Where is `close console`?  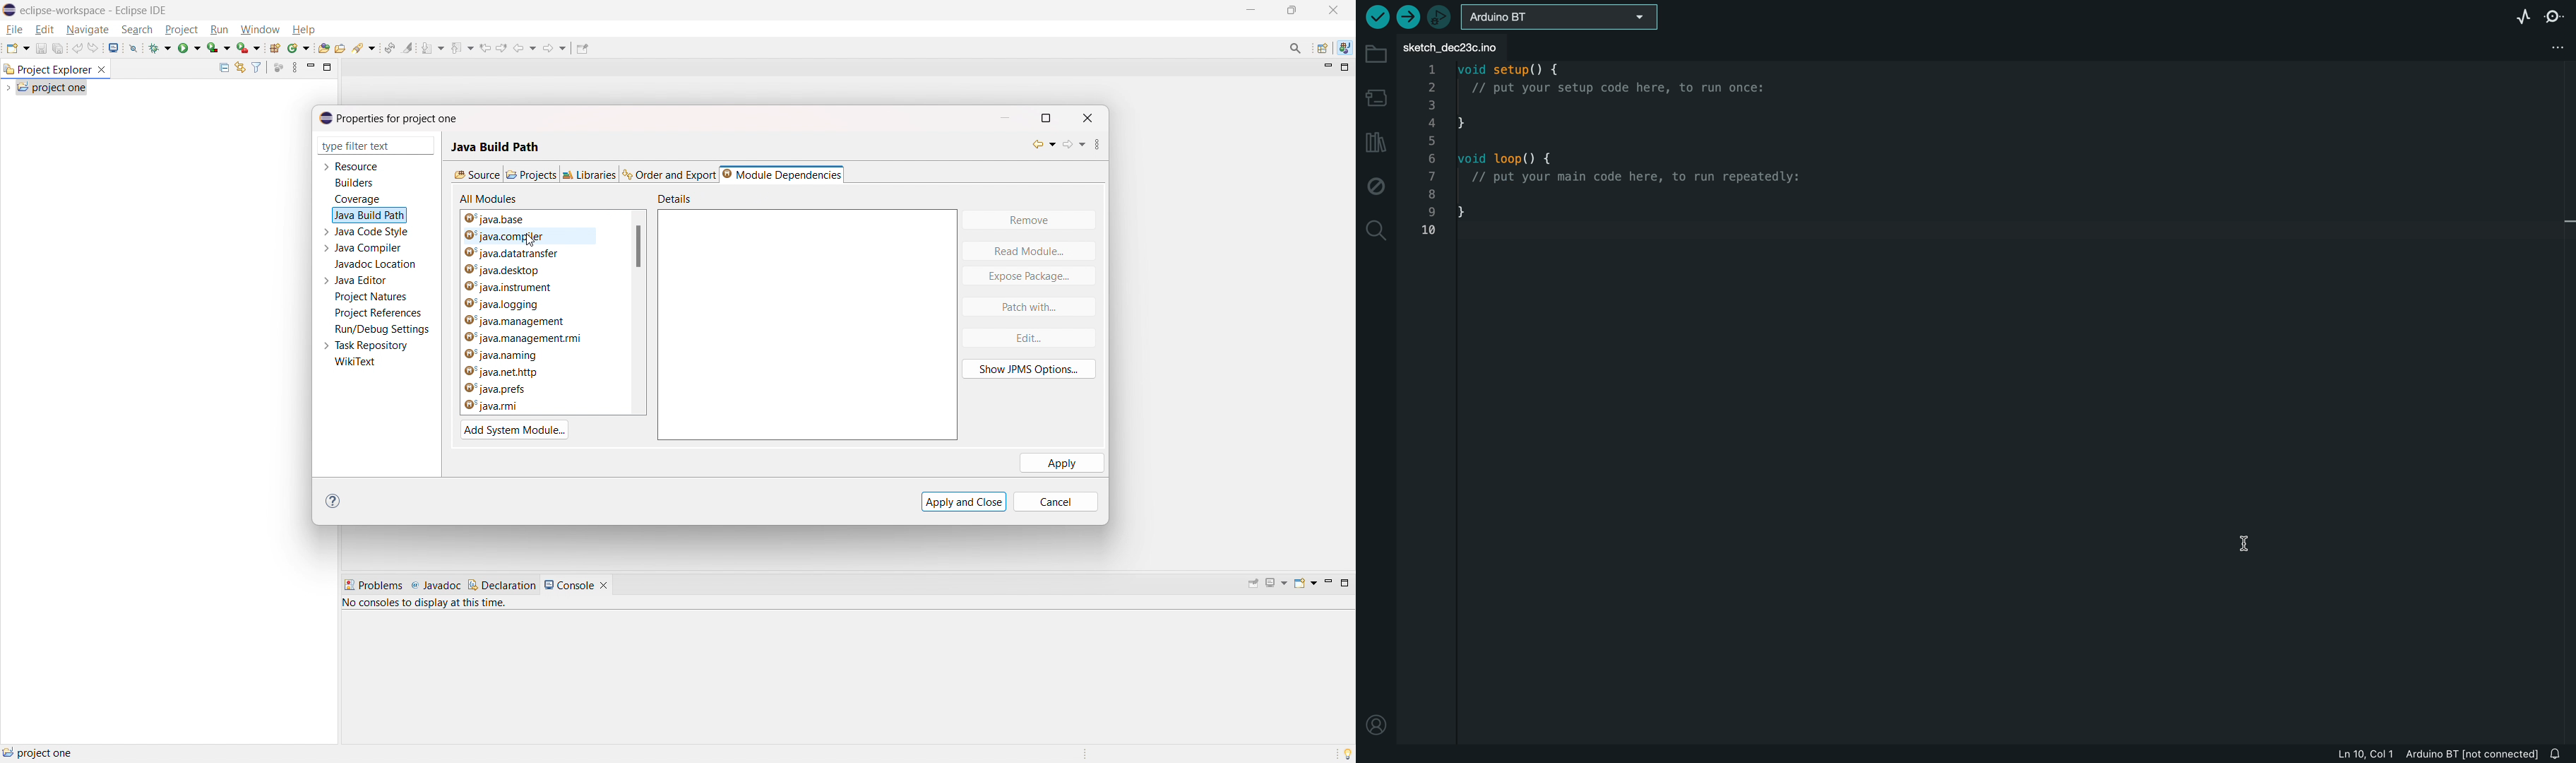 close console is located at coordinates (604, 586).